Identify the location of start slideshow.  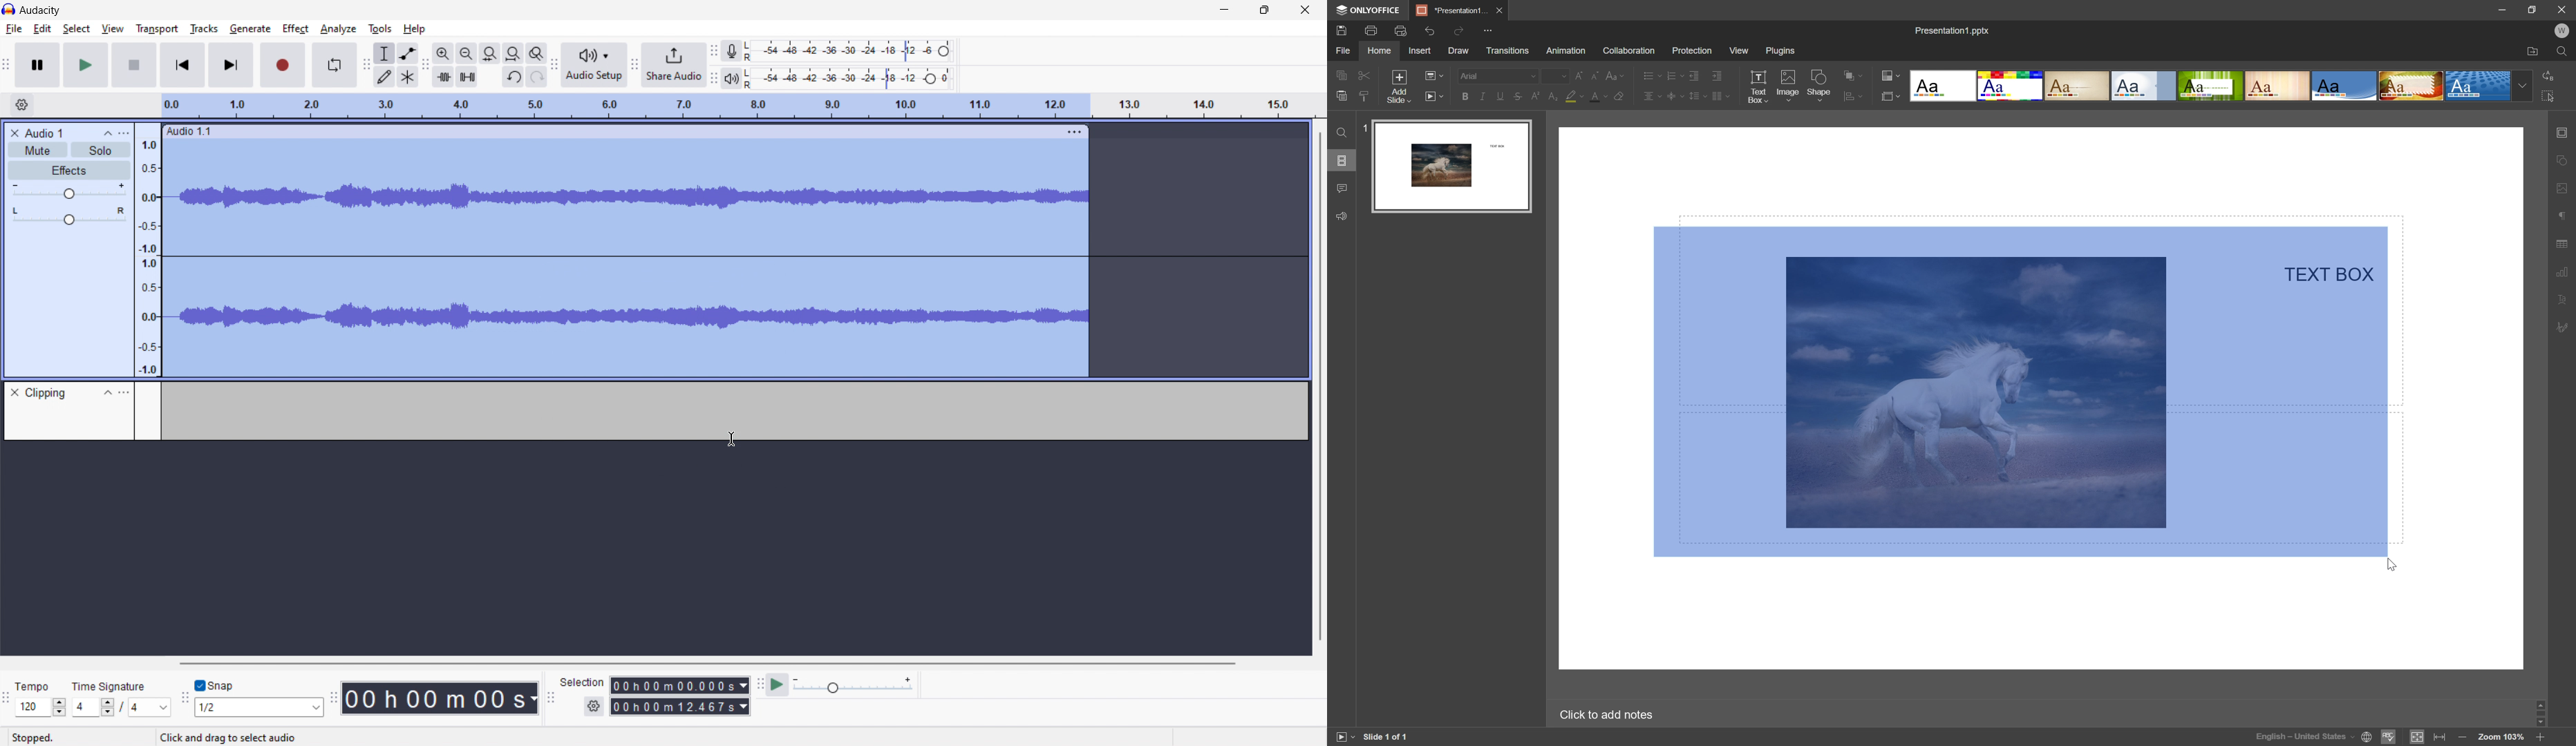
(1434, 96).